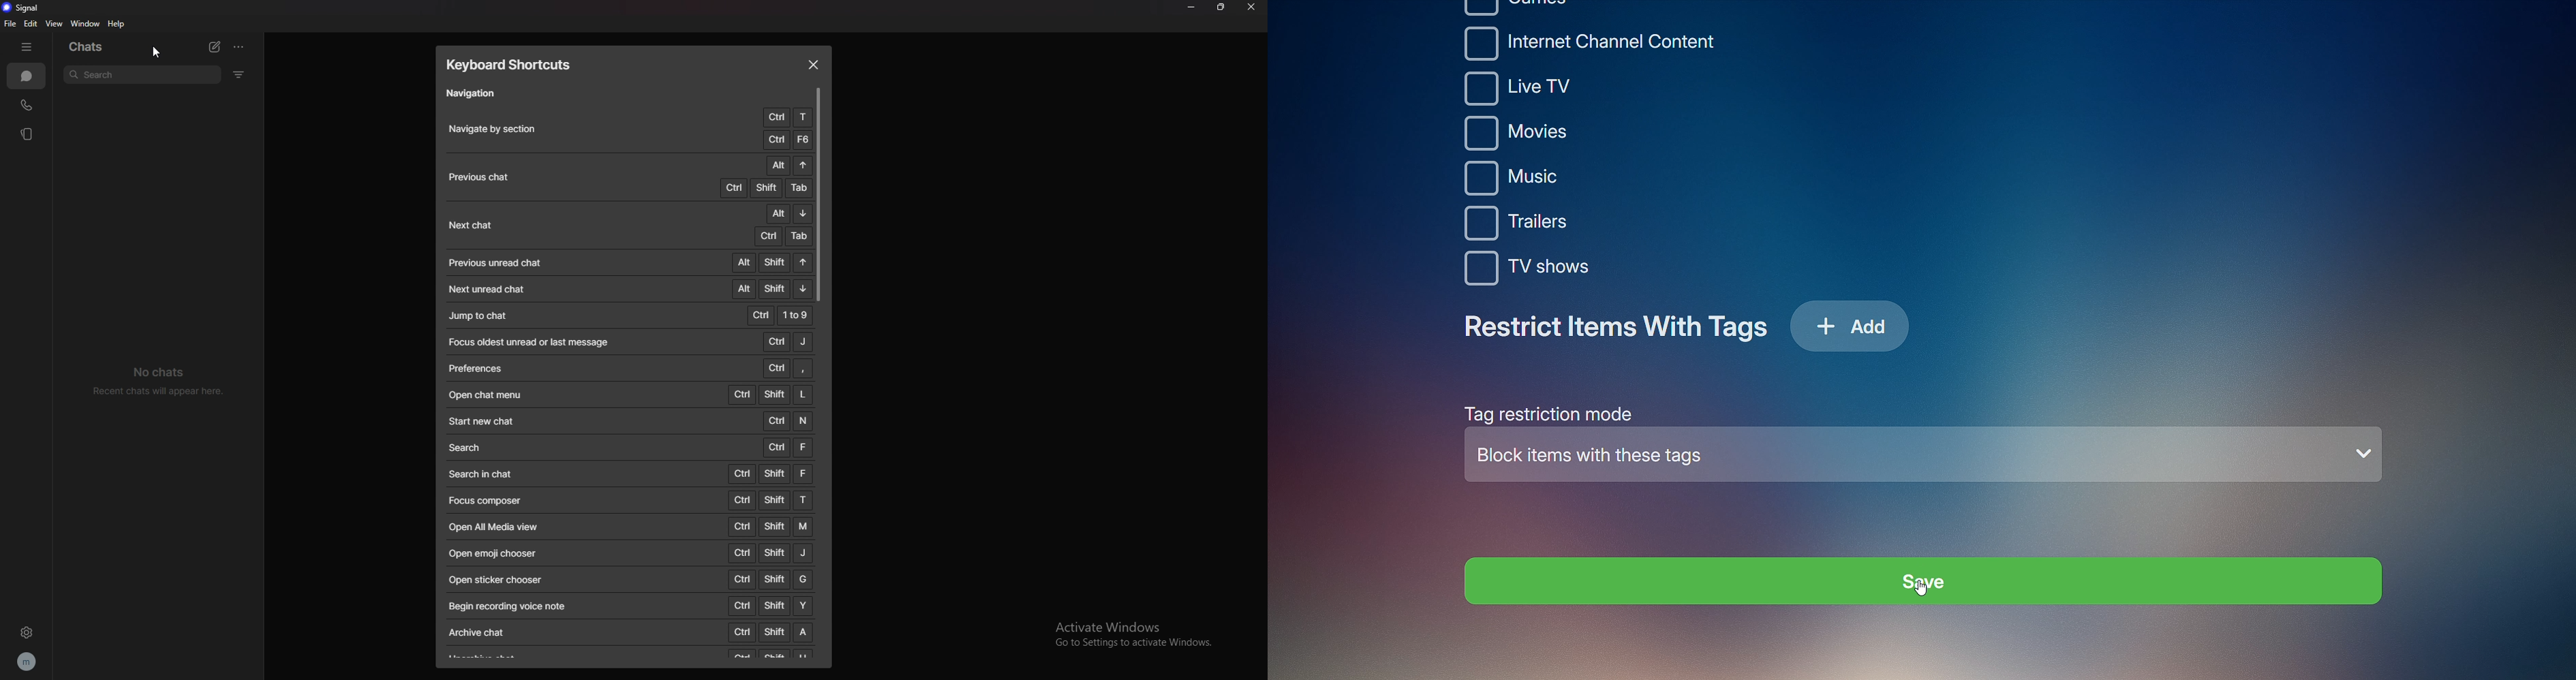 The height and width of the screenshot is (700, 2576). I want to click on CTRL + SHIFT + J, so click(772, 553).